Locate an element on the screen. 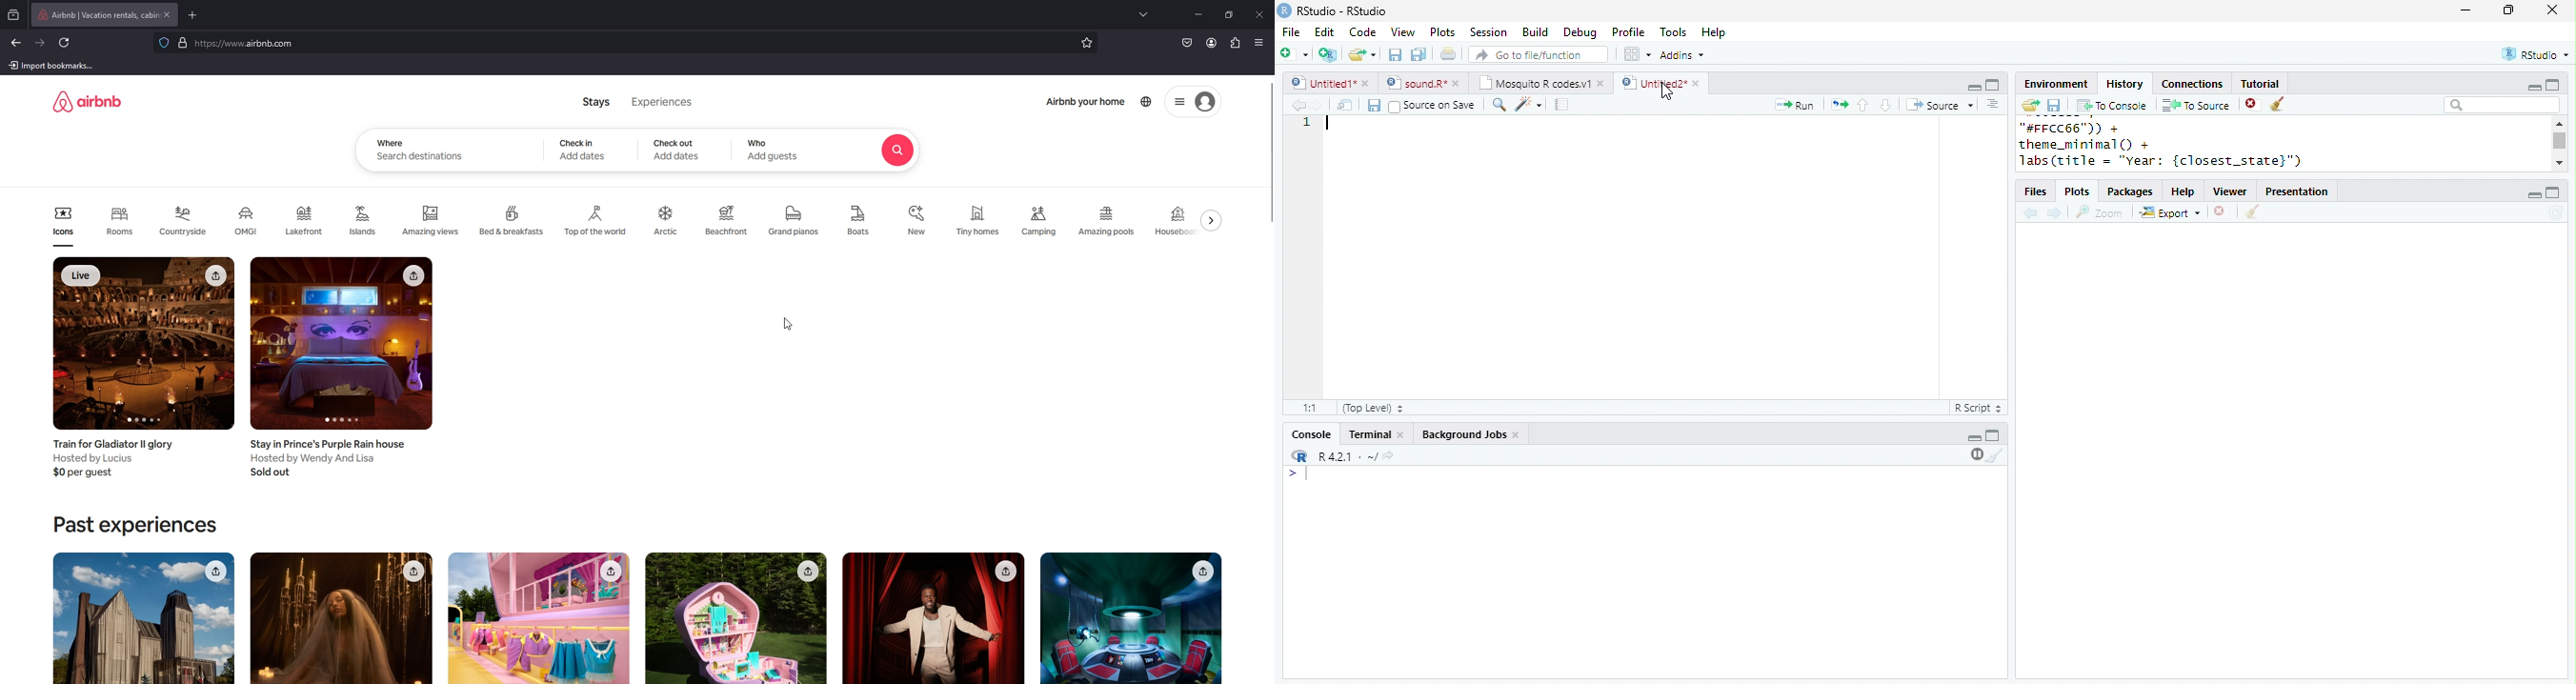  View is located at coordinates (1402, 32).